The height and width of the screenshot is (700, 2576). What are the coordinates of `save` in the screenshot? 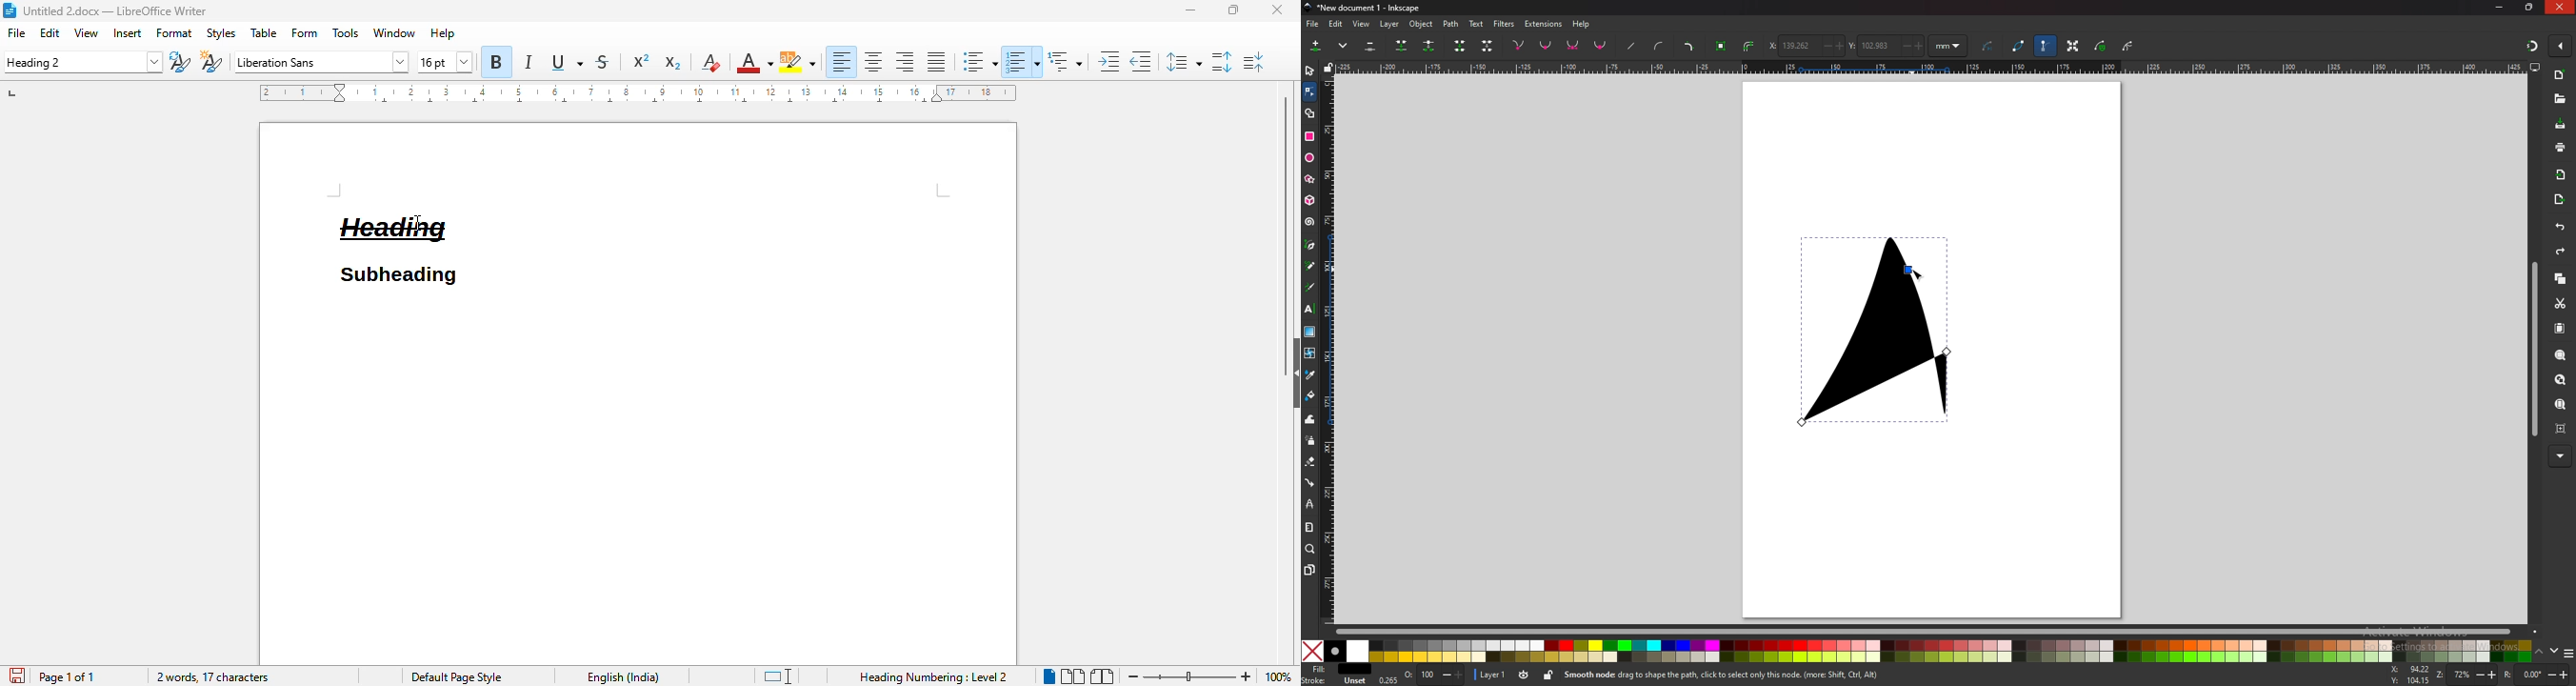 It's located at (2562, 125).